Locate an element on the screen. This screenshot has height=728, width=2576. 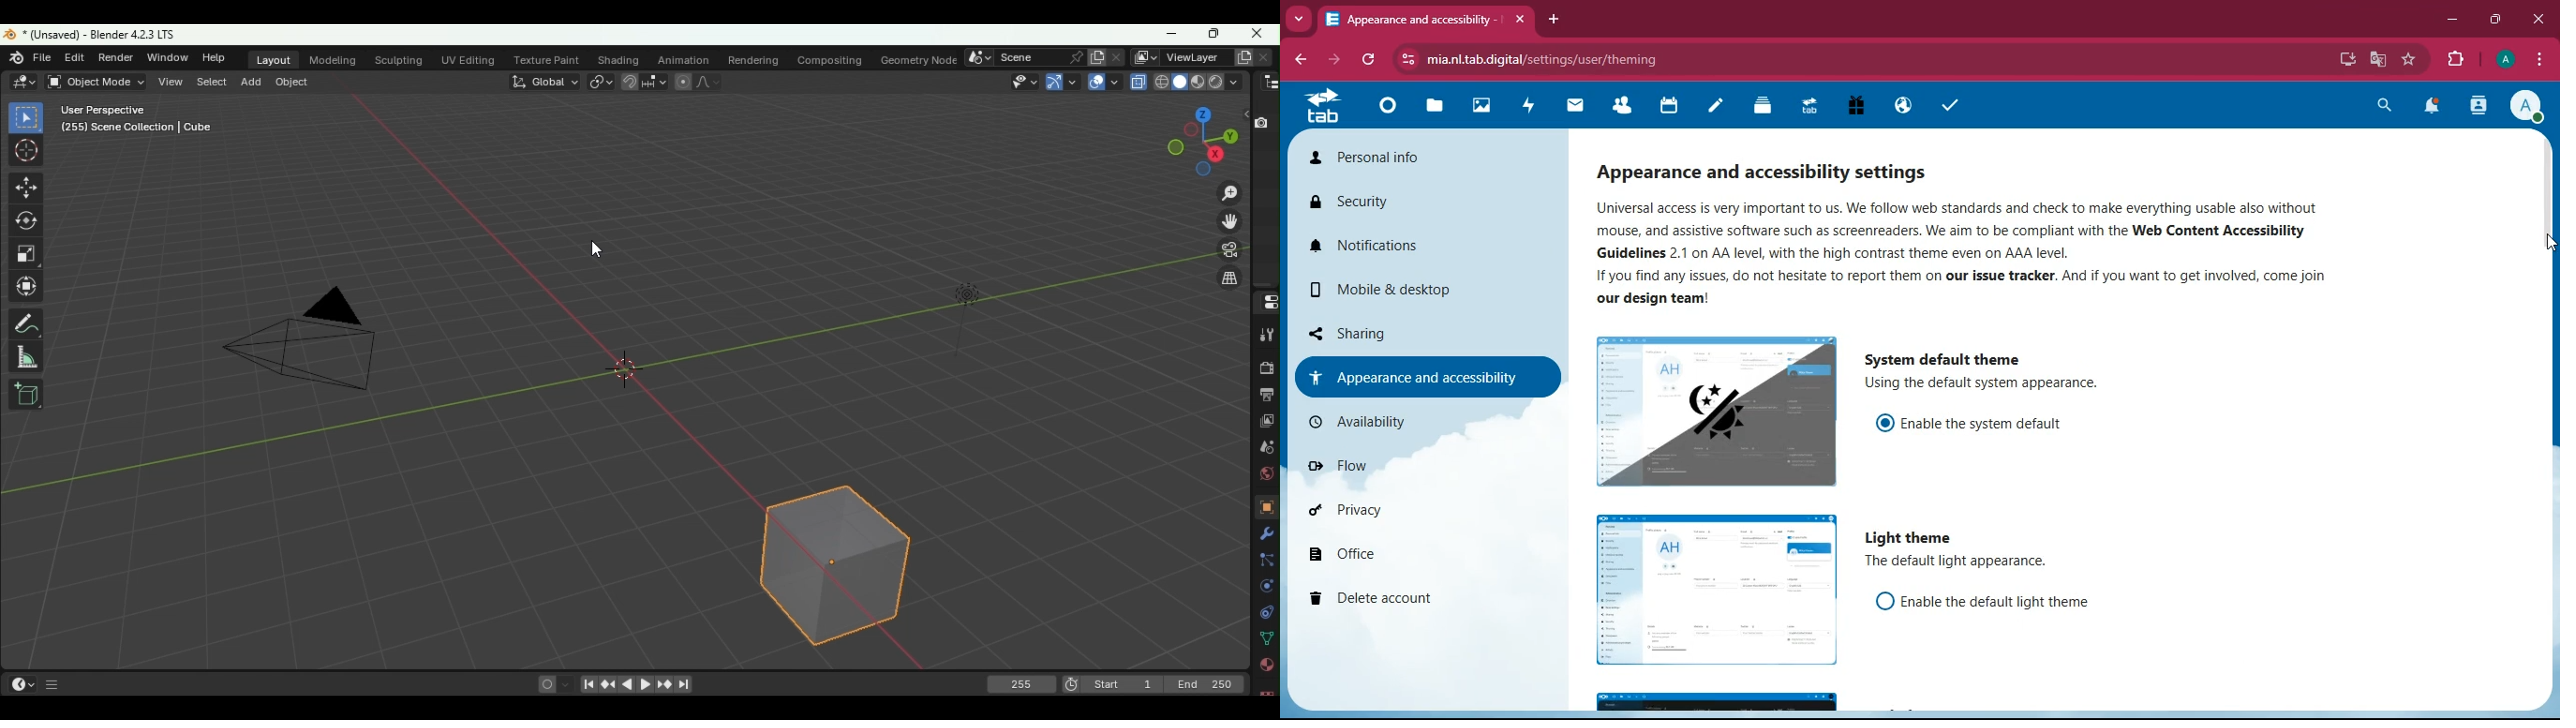
appearance is located at coordinates (1425, 376).